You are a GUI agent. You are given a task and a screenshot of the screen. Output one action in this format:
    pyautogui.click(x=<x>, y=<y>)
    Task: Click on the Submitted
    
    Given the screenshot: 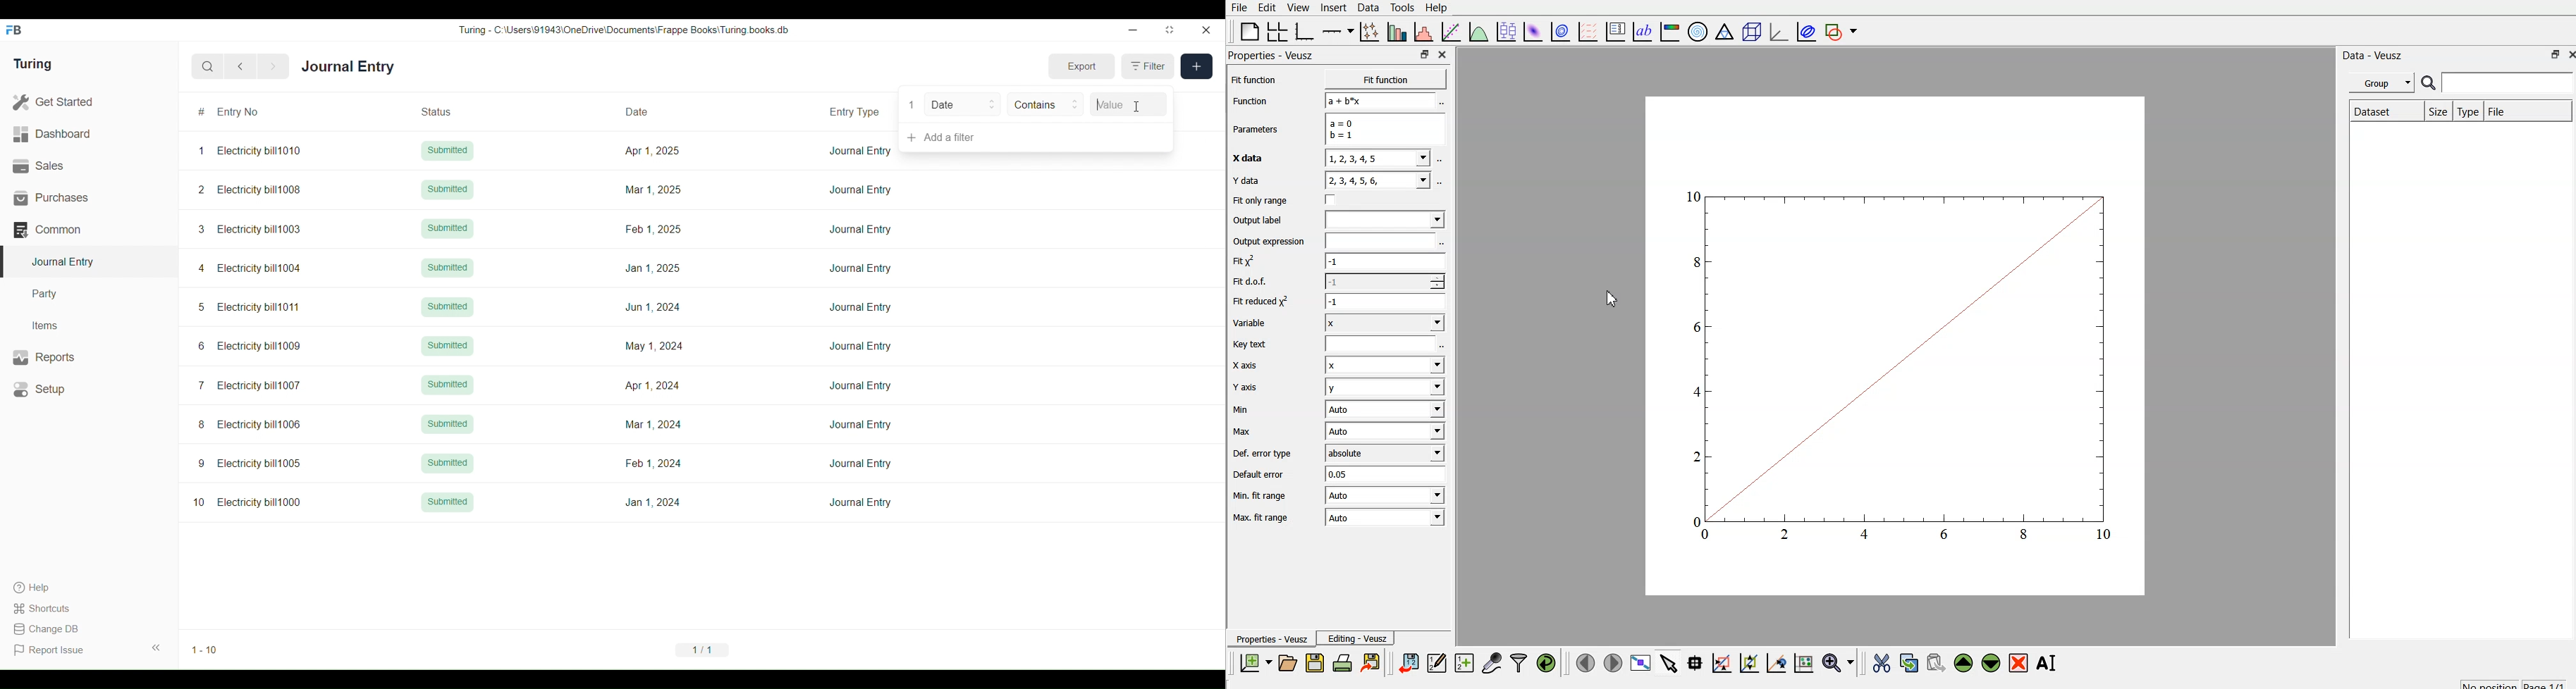 What is the action you would take?
    pyautogui.click(x=448, y=189)
    